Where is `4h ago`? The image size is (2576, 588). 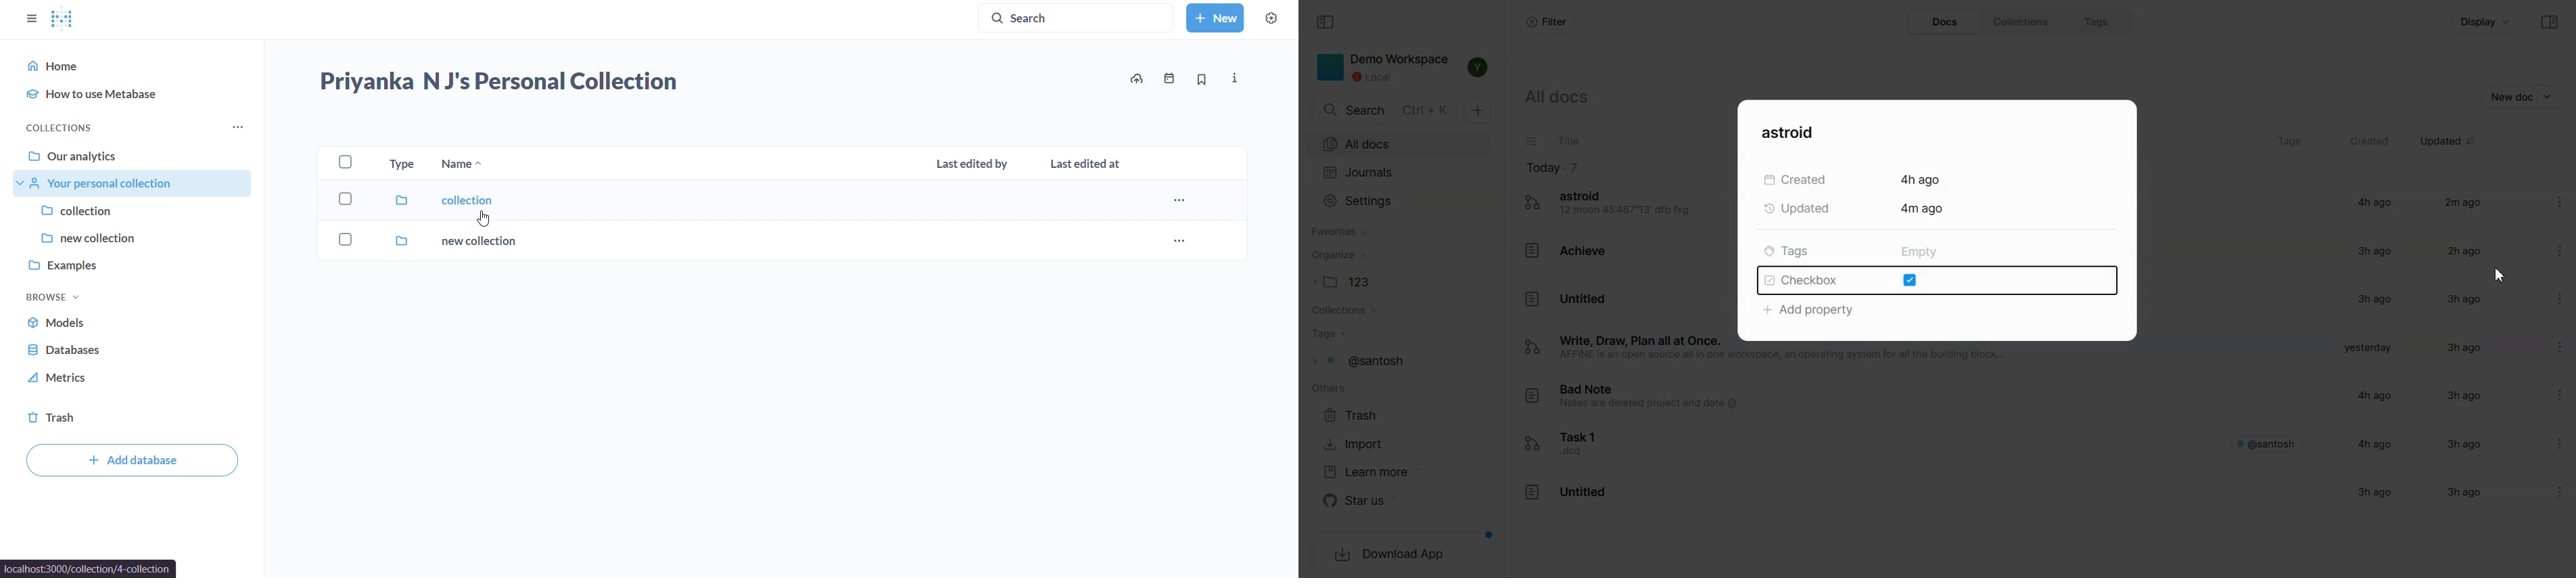
4h ago is located at coordinates (2372, 202).